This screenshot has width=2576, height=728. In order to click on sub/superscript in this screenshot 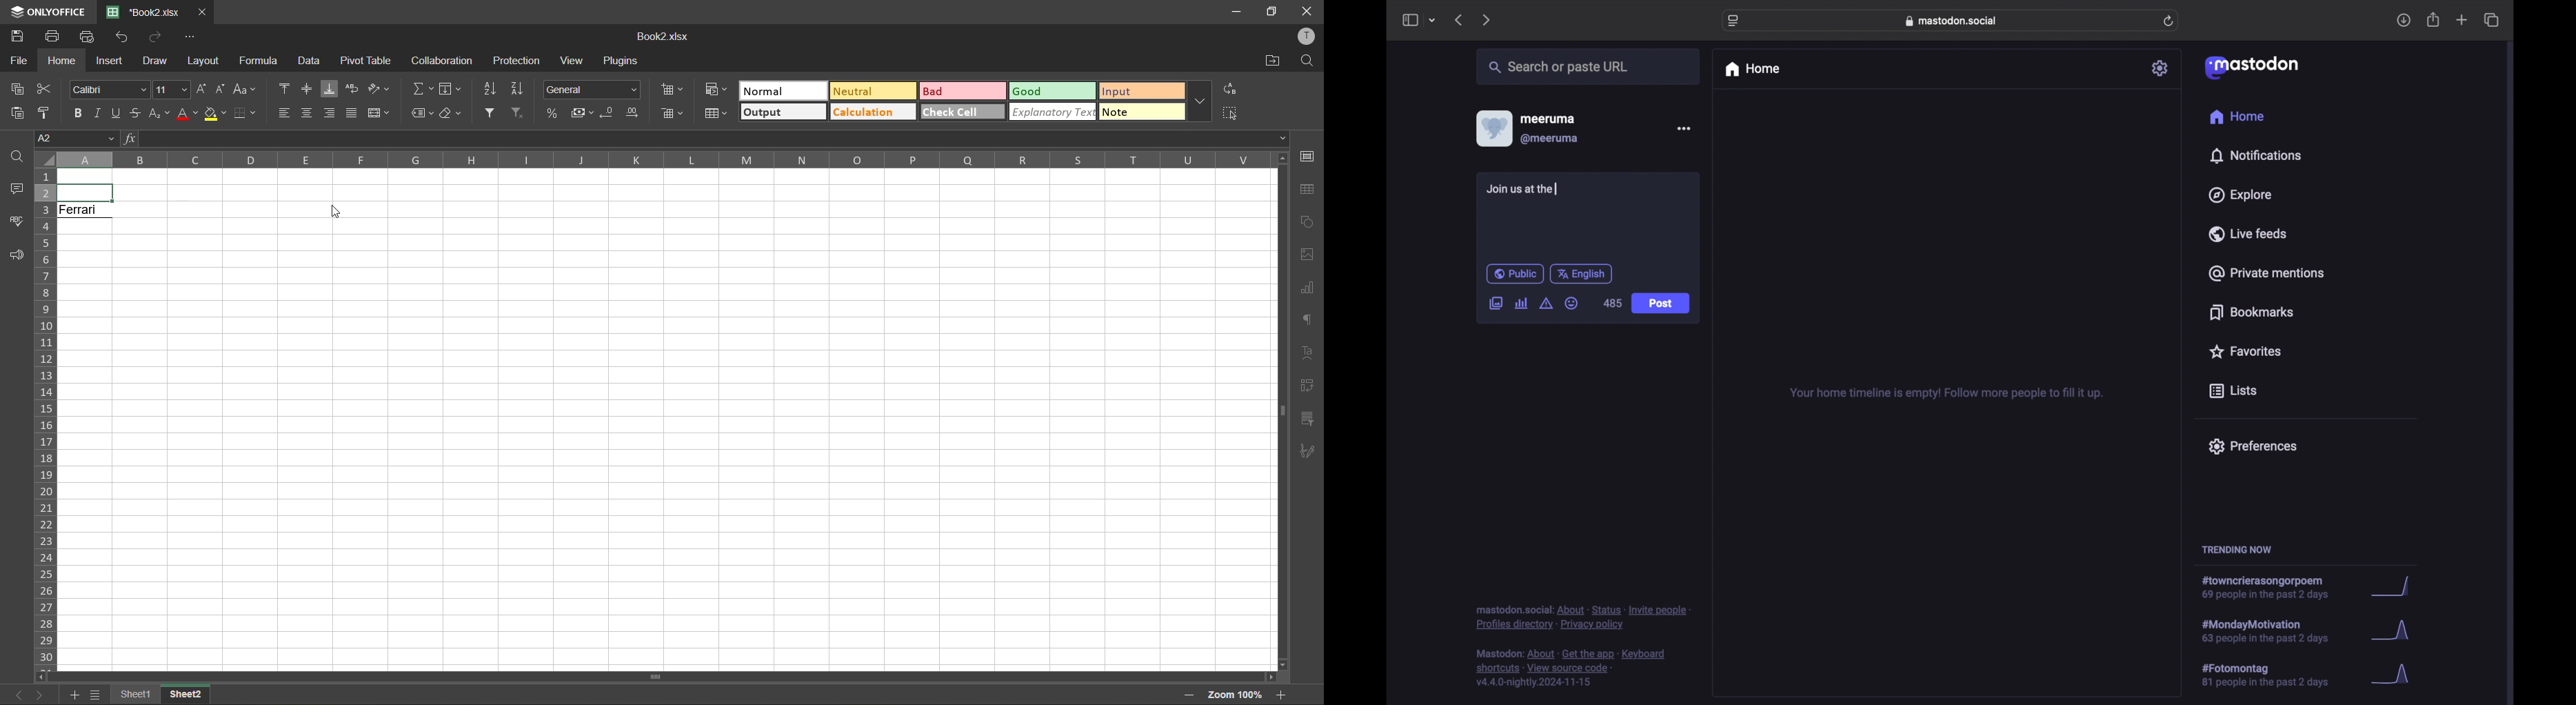, I will do `click(159, 115)`.